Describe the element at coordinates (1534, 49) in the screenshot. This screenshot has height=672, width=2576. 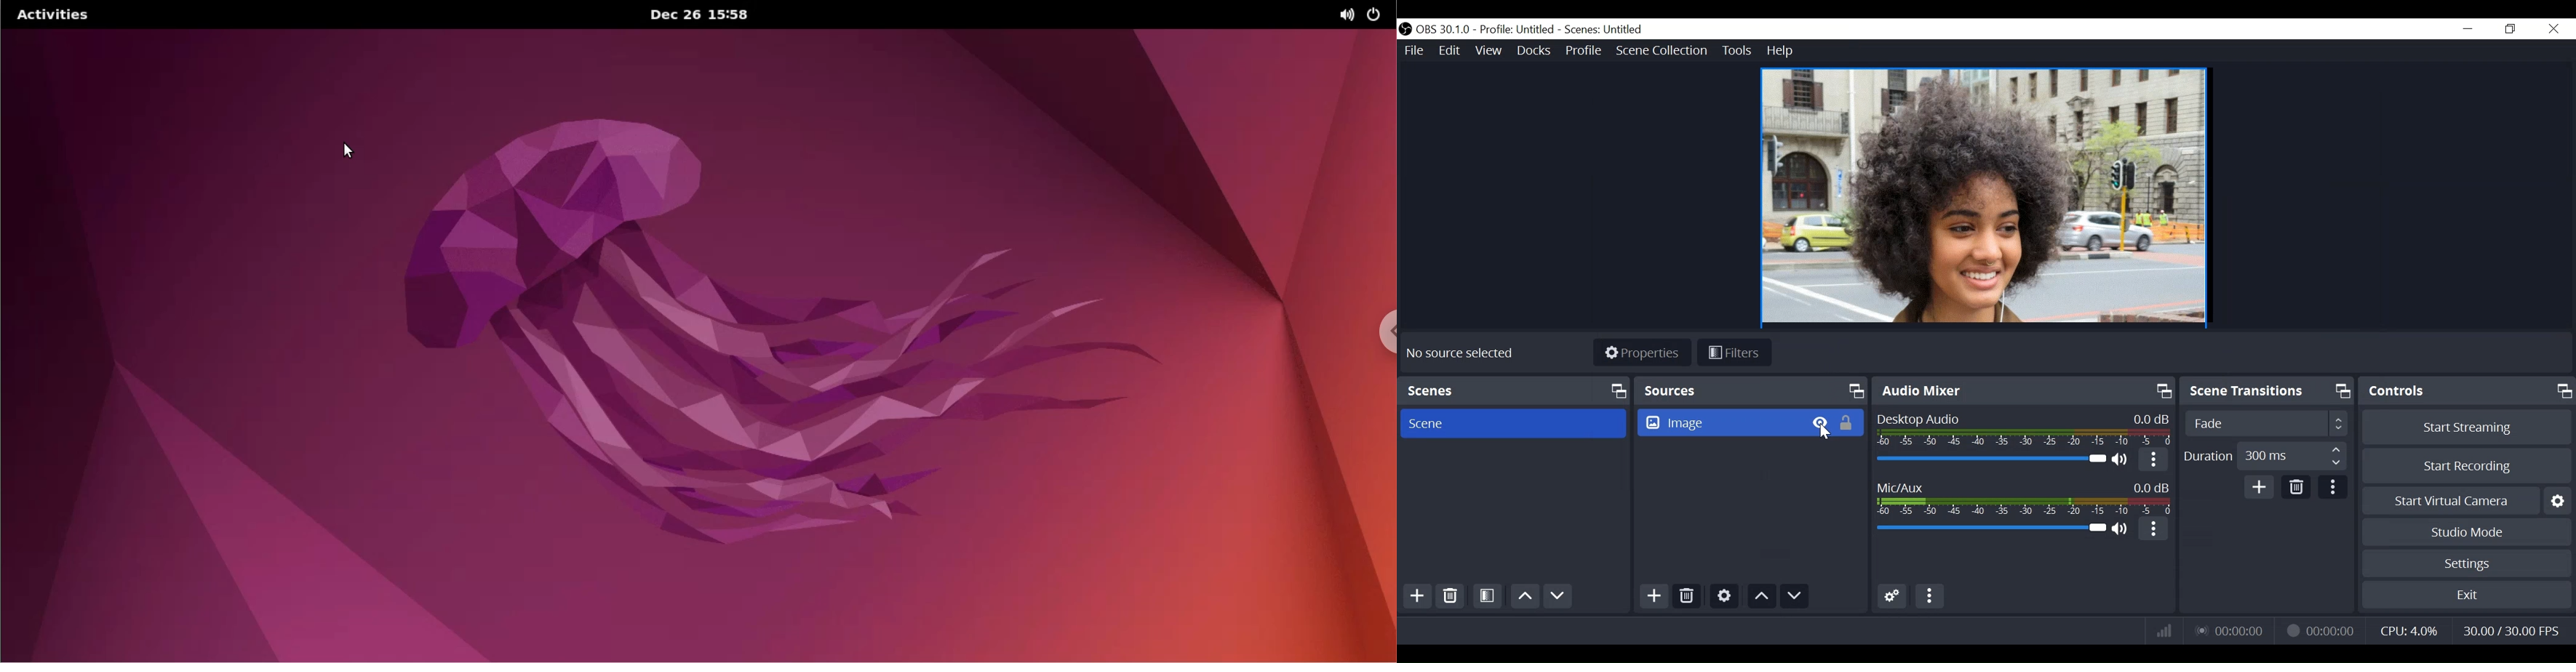
I see `Docks` at that location.